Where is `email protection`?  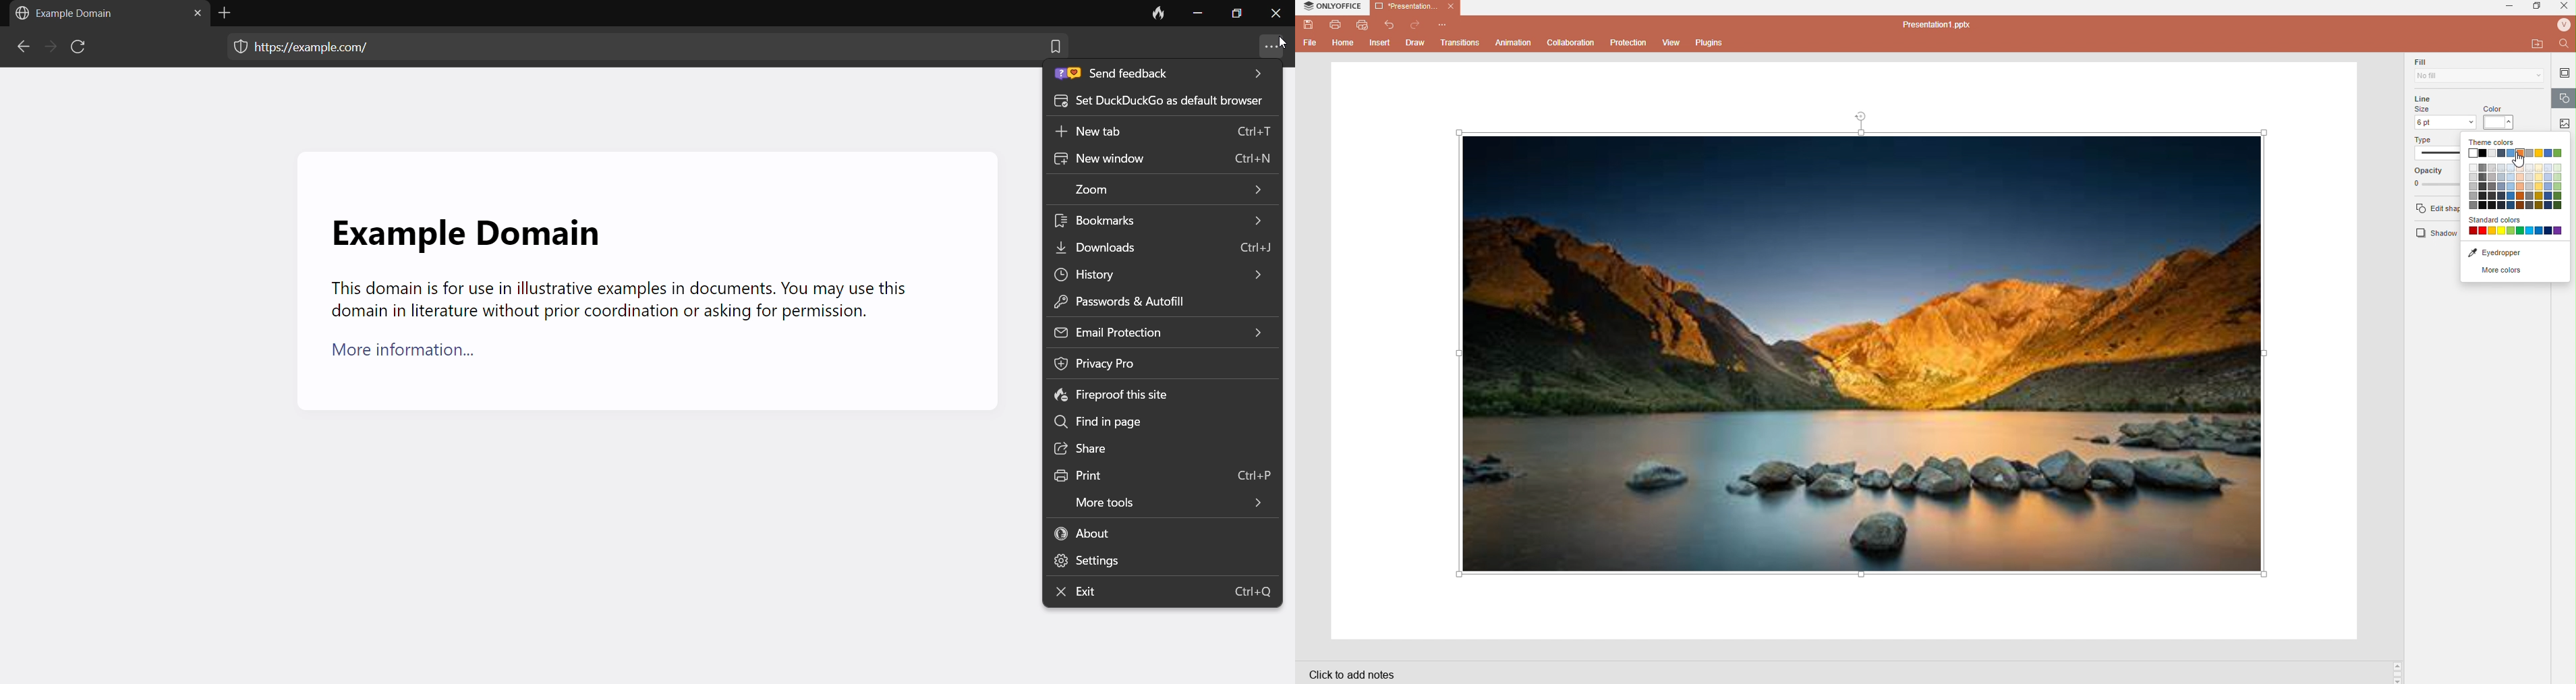
email protection is located at coordinates (1161, 331).